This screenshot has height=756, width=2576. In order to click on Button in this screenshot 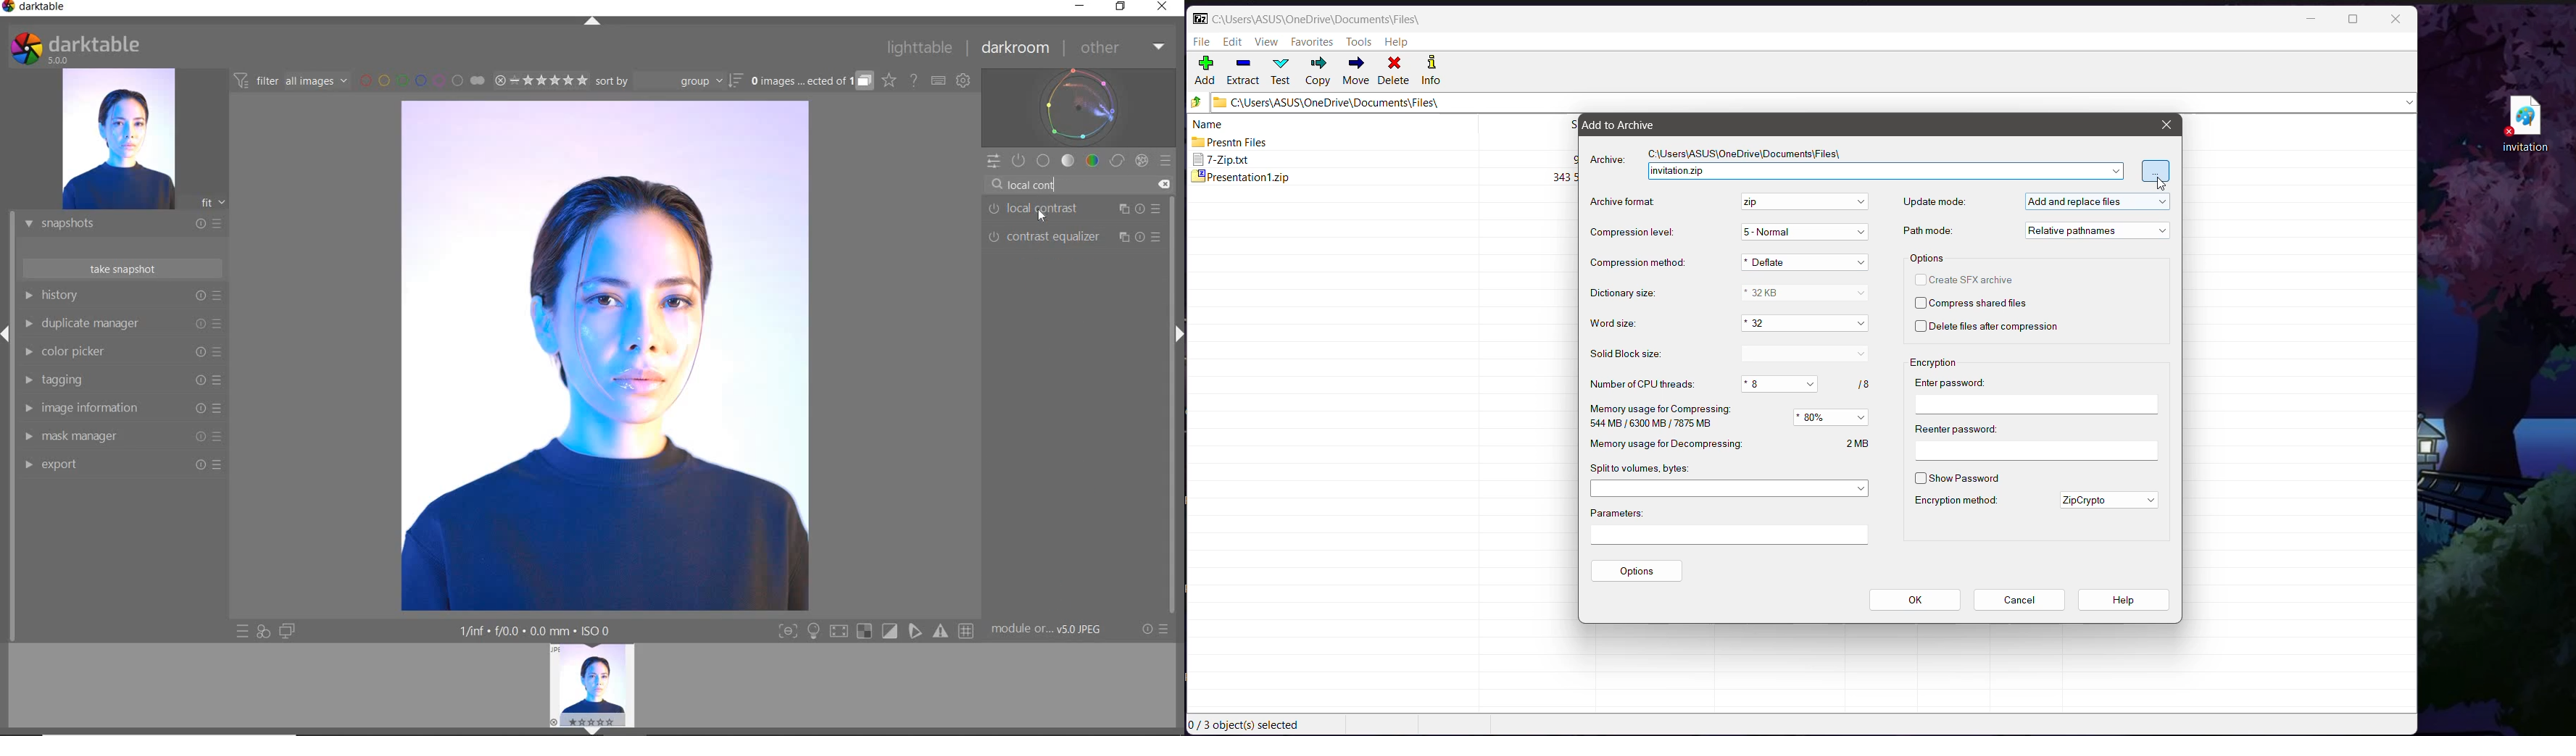, I will do `click(916, 631)`.